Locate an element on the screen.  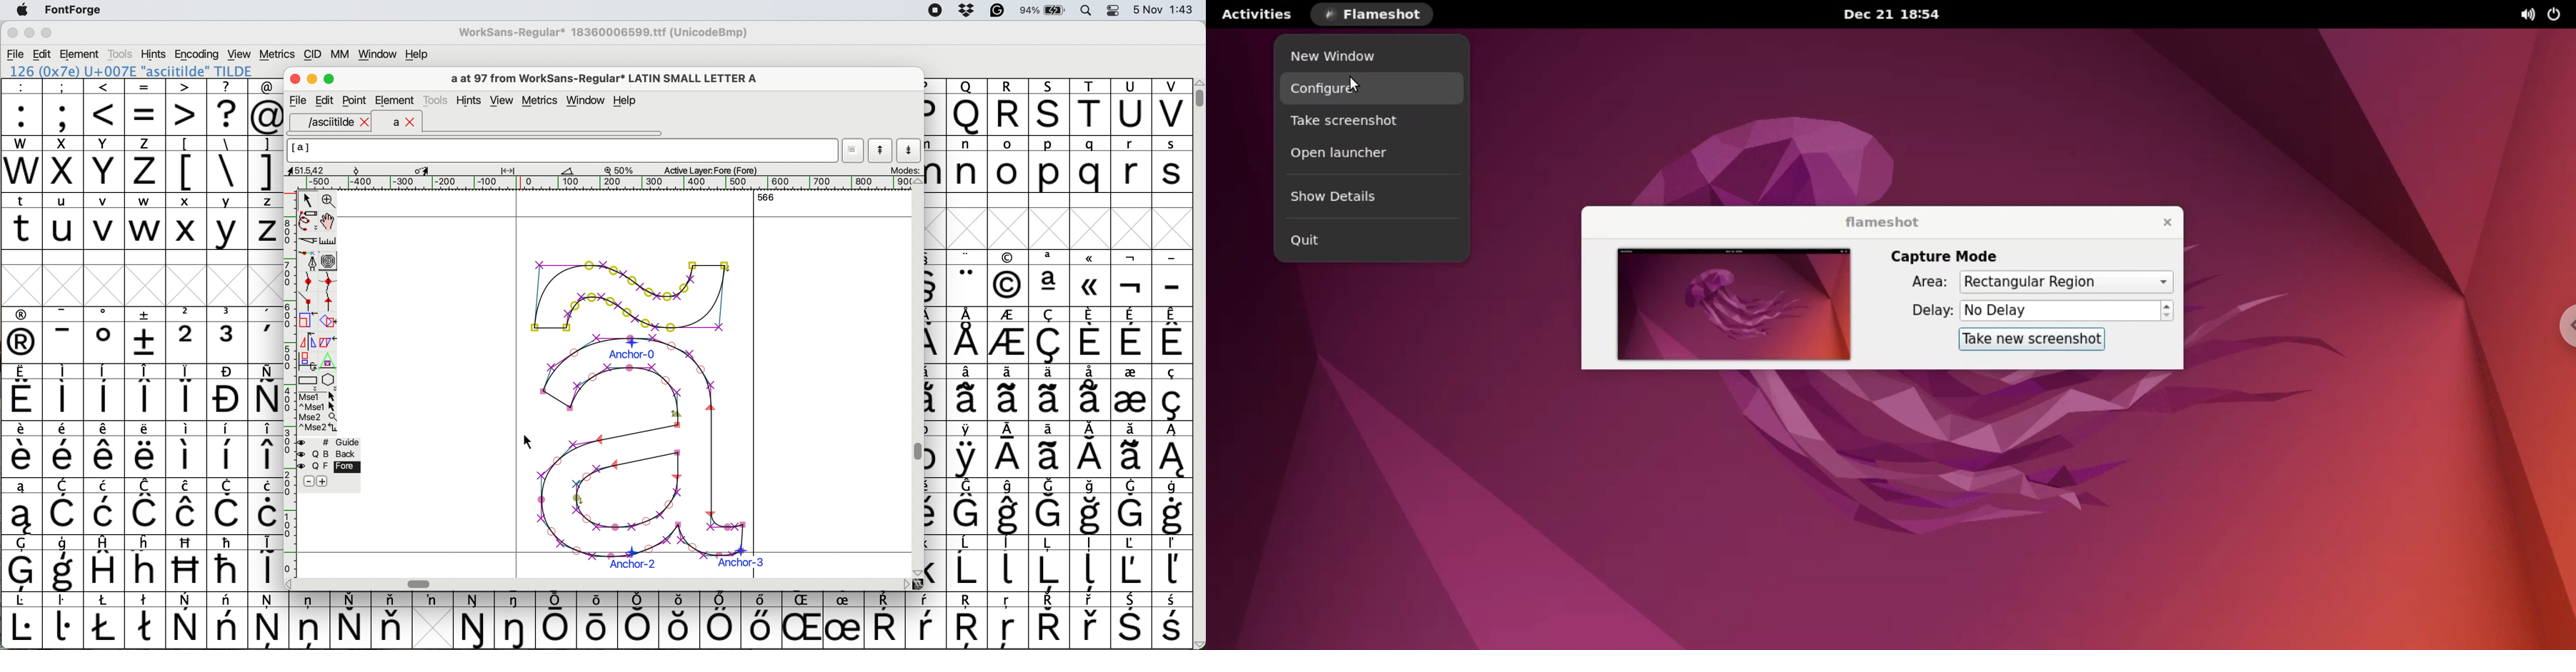
symbol is located at coordinates (392, 620).